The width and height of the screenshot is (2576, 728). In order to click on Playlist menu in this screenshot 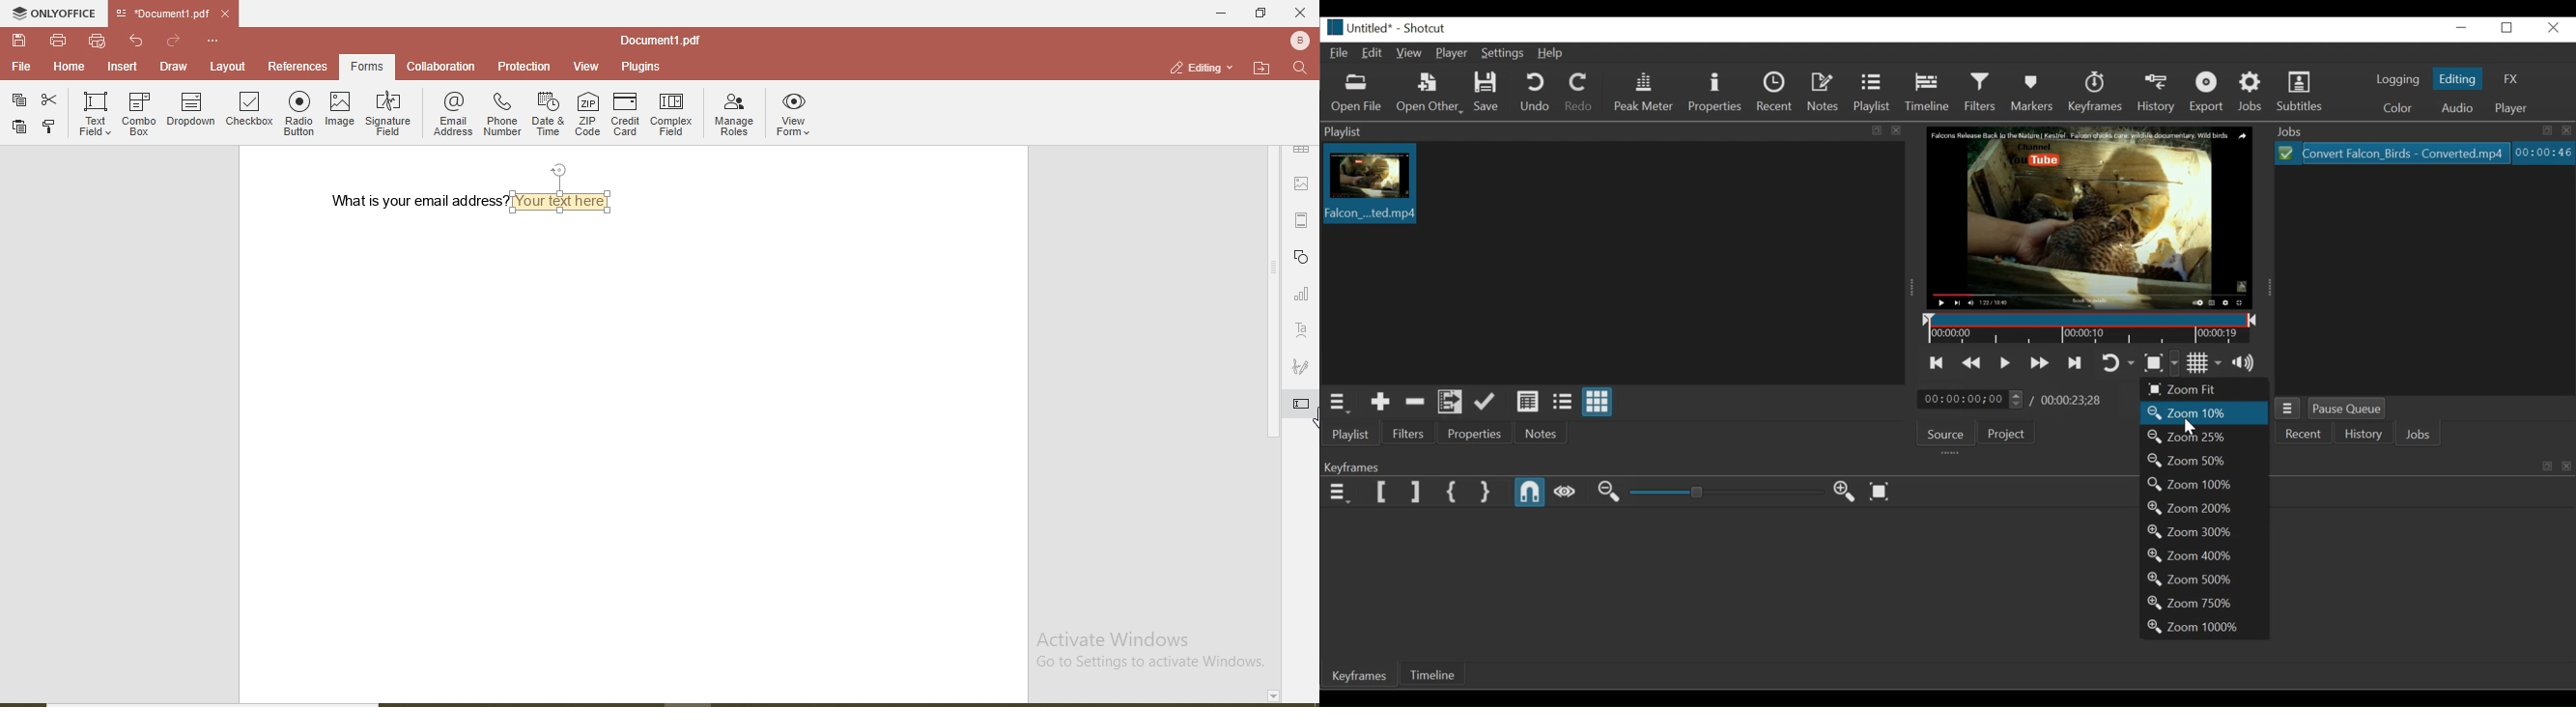, I will do `click(1340, 404)`.